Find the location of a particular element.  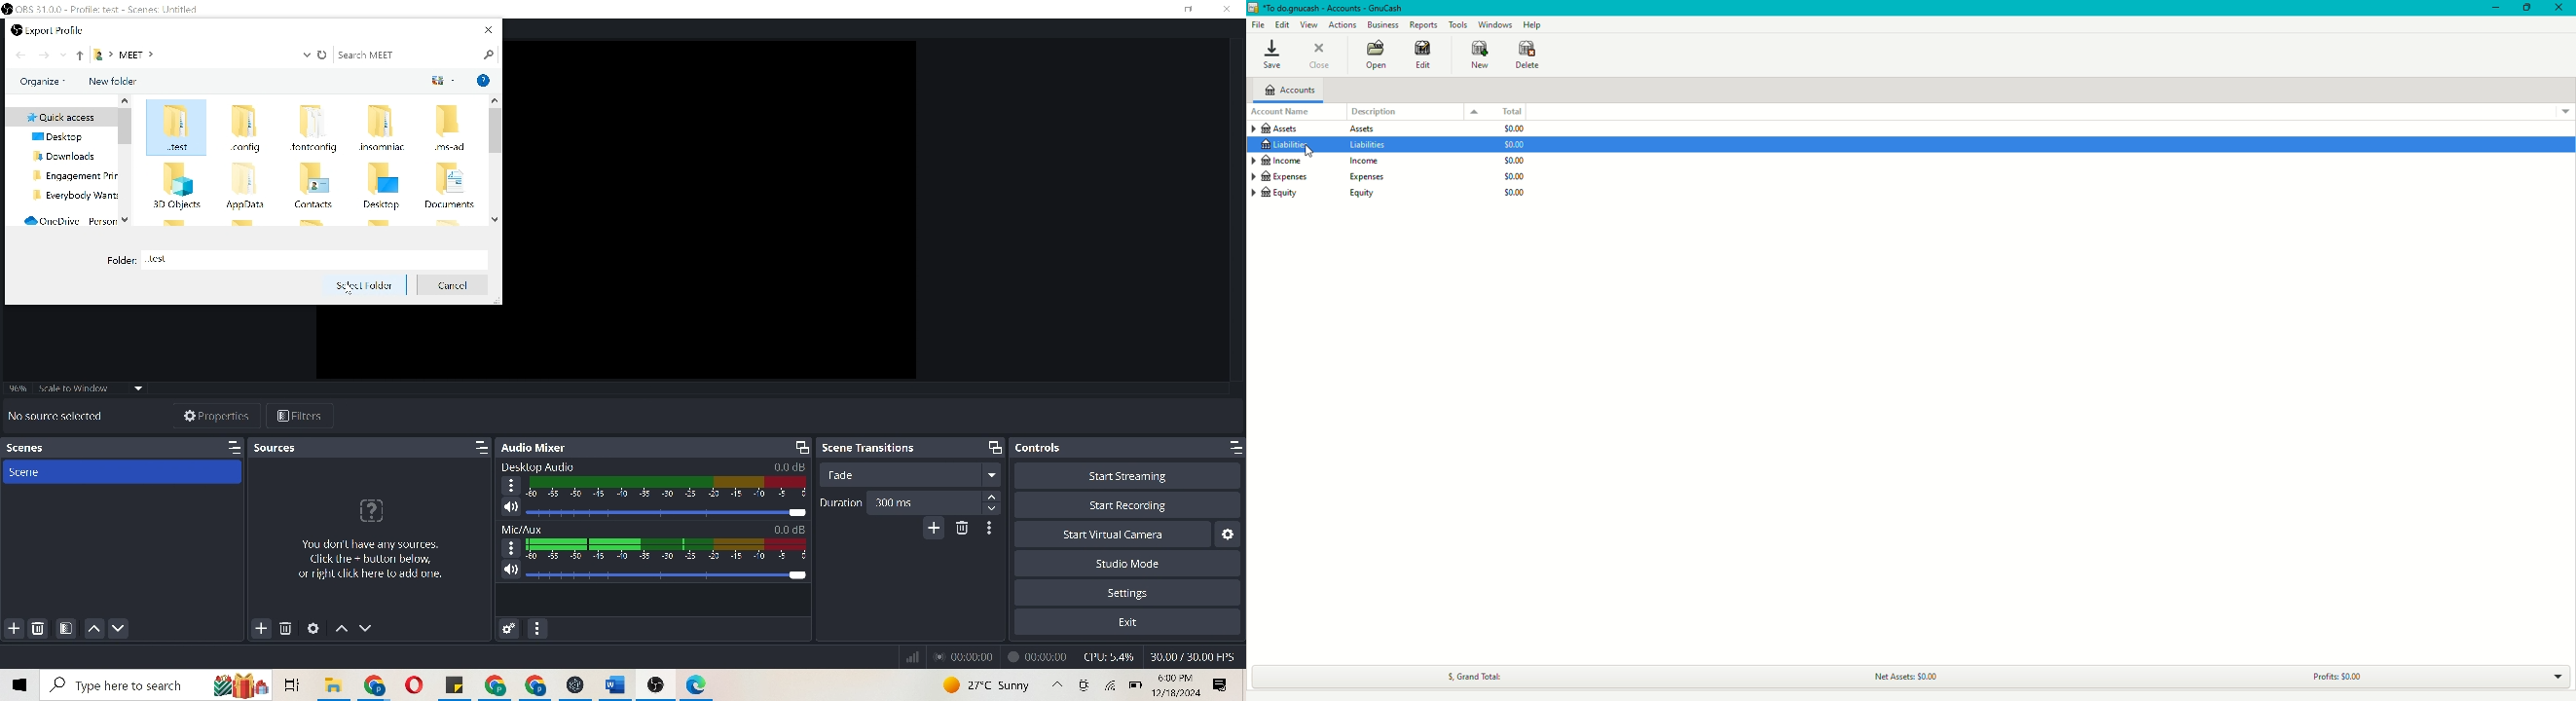

Windows is located at coordinates (1497, 25).